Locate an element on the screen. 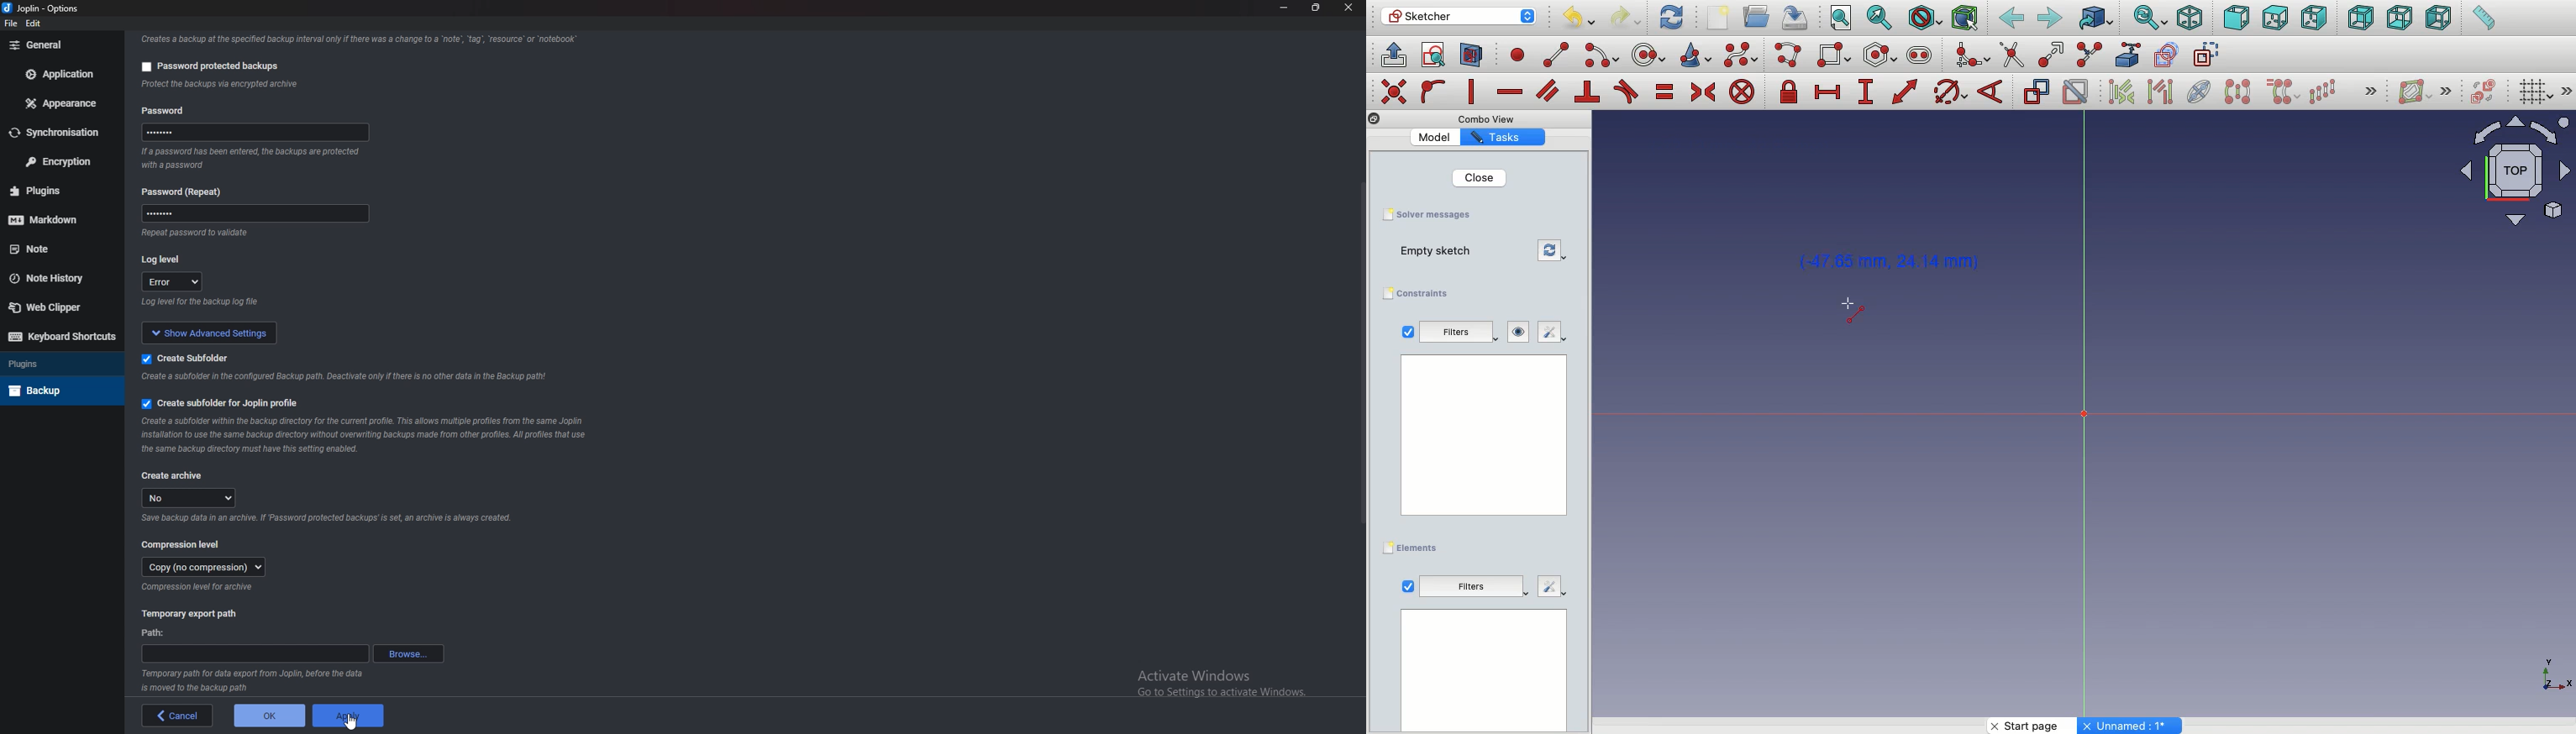 The width and height of the screenshot is (2576, 756). Split edge is located at coordinates (2090, 54).